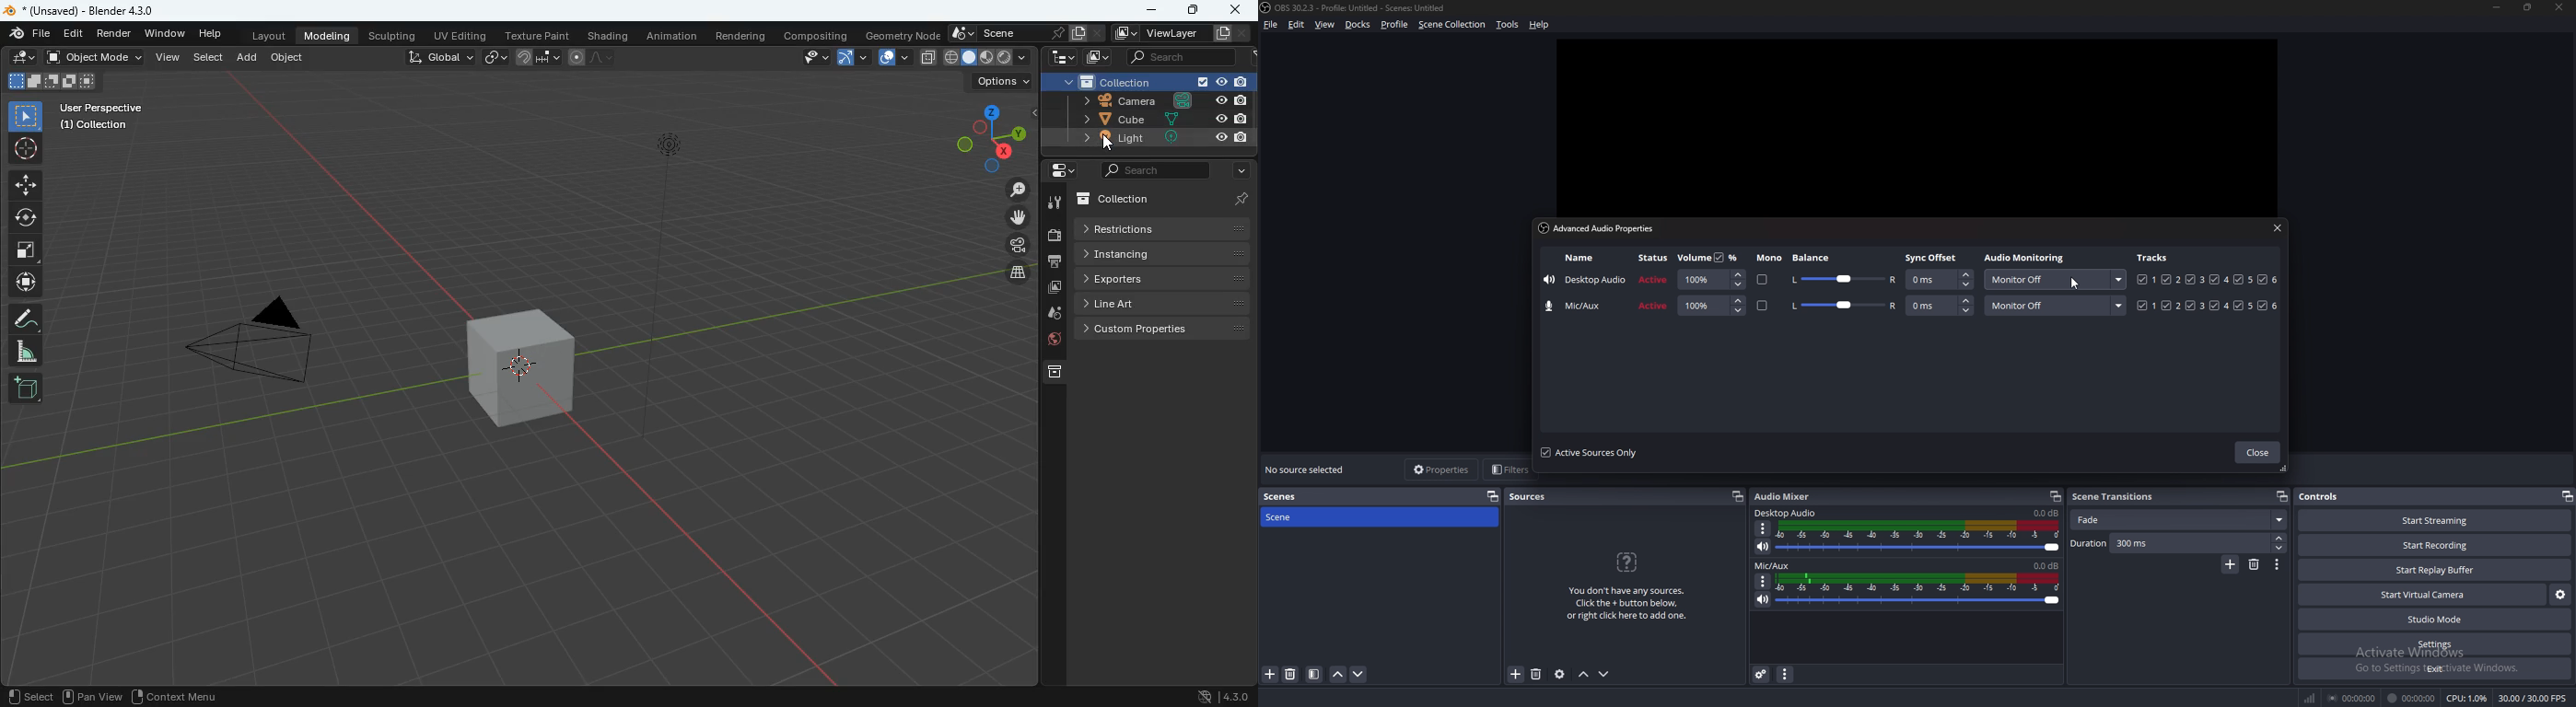 The height and width of the screenshot is (728, 2576). What do you see at coordinates (1294, 496) in the screenshot?
I see `scenes` at bounding box center [1294, 496].